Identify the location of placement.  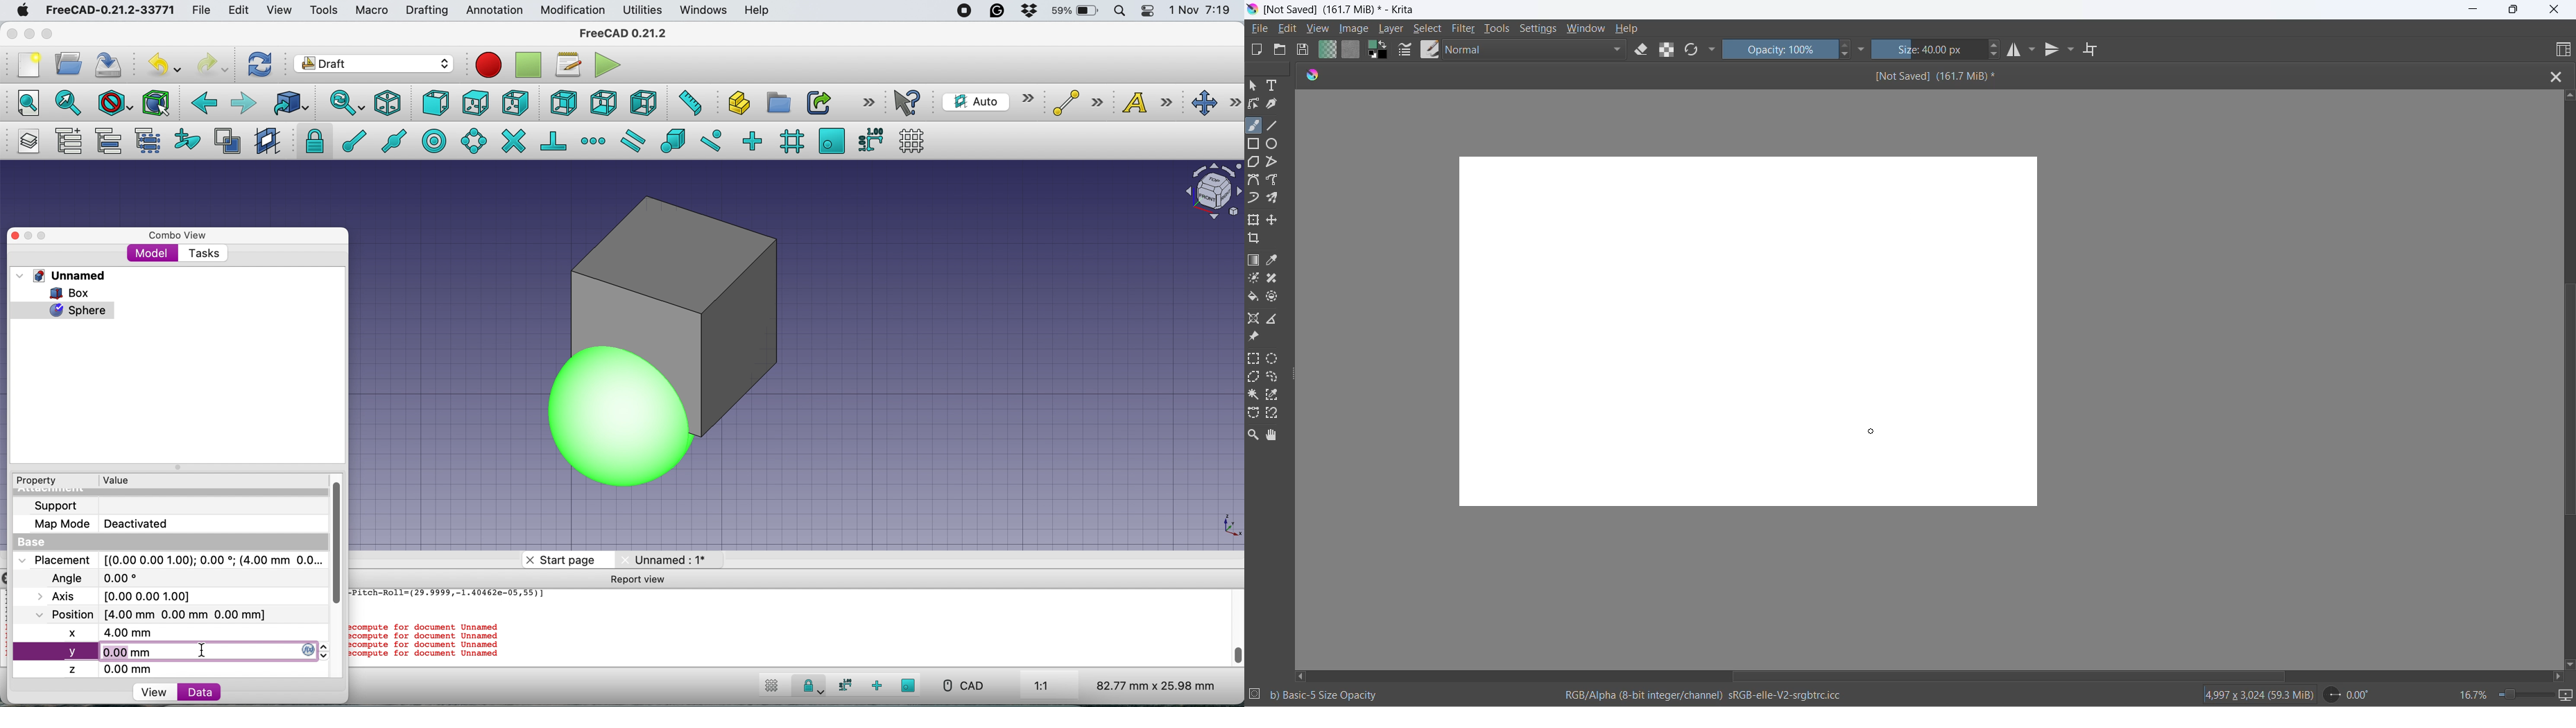
(169, 560).